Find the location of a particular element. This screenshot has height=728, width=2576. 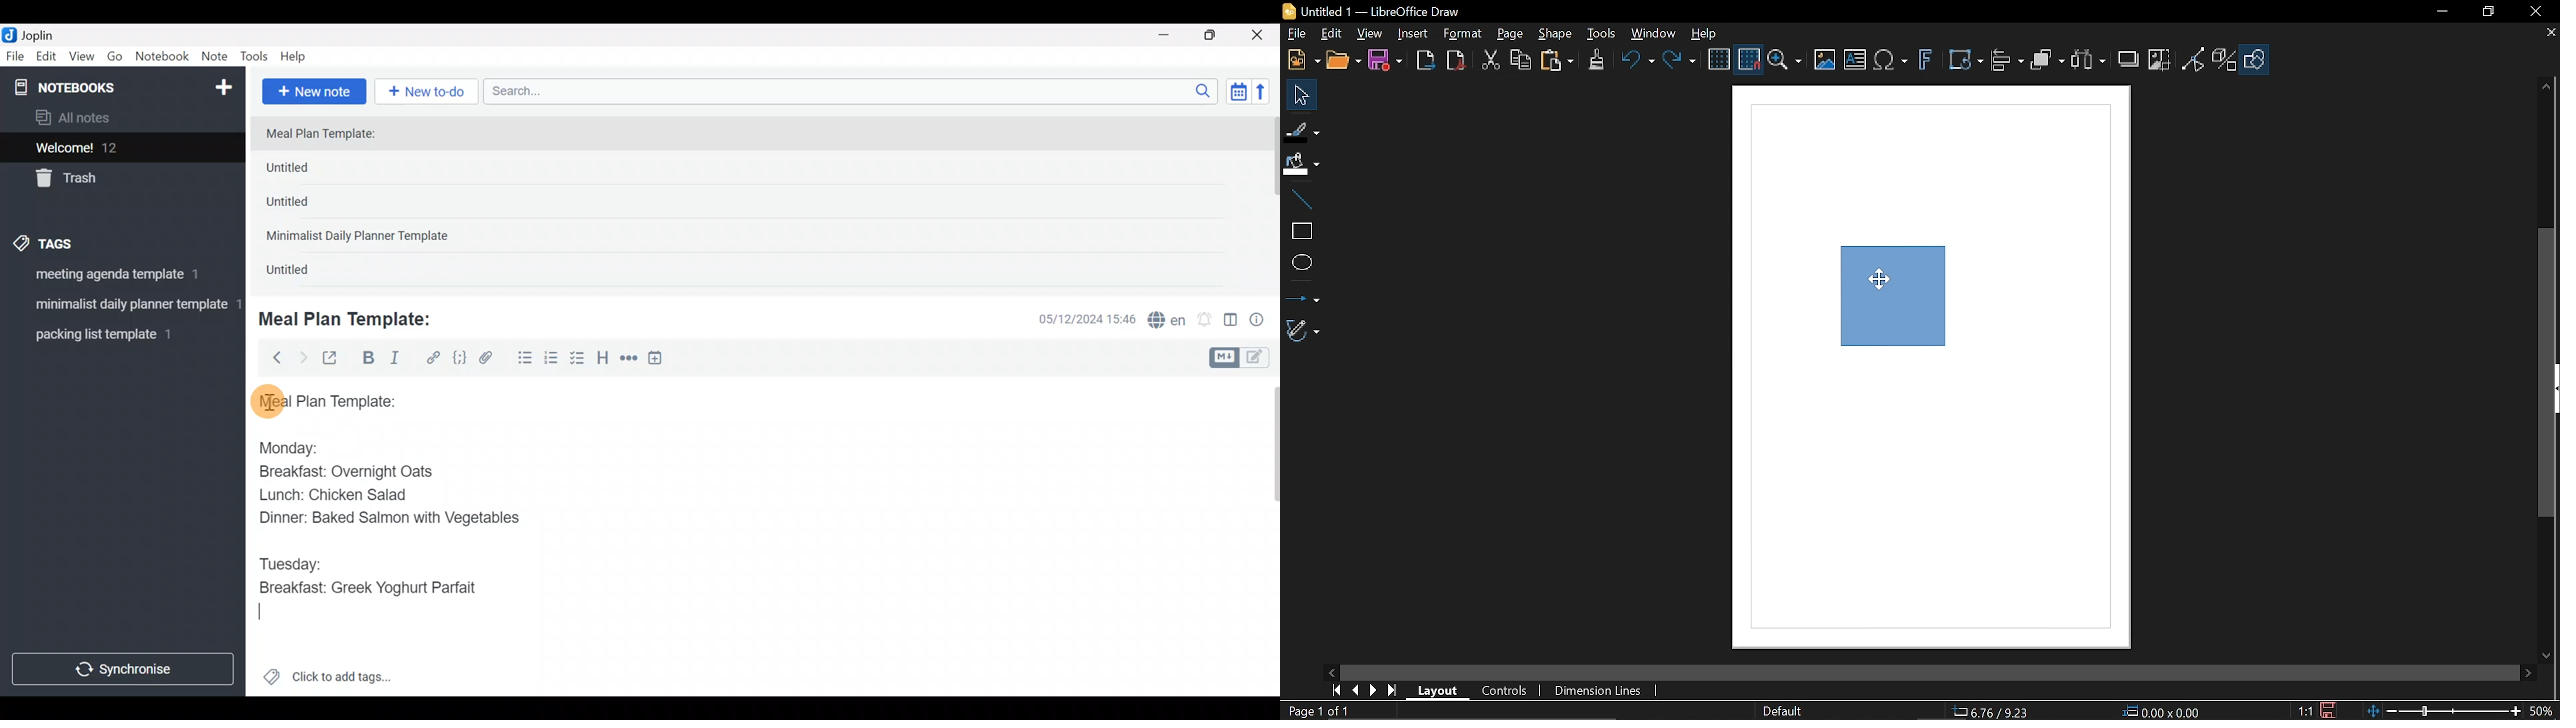

Set alarm is located at coordinates (1205, 321).